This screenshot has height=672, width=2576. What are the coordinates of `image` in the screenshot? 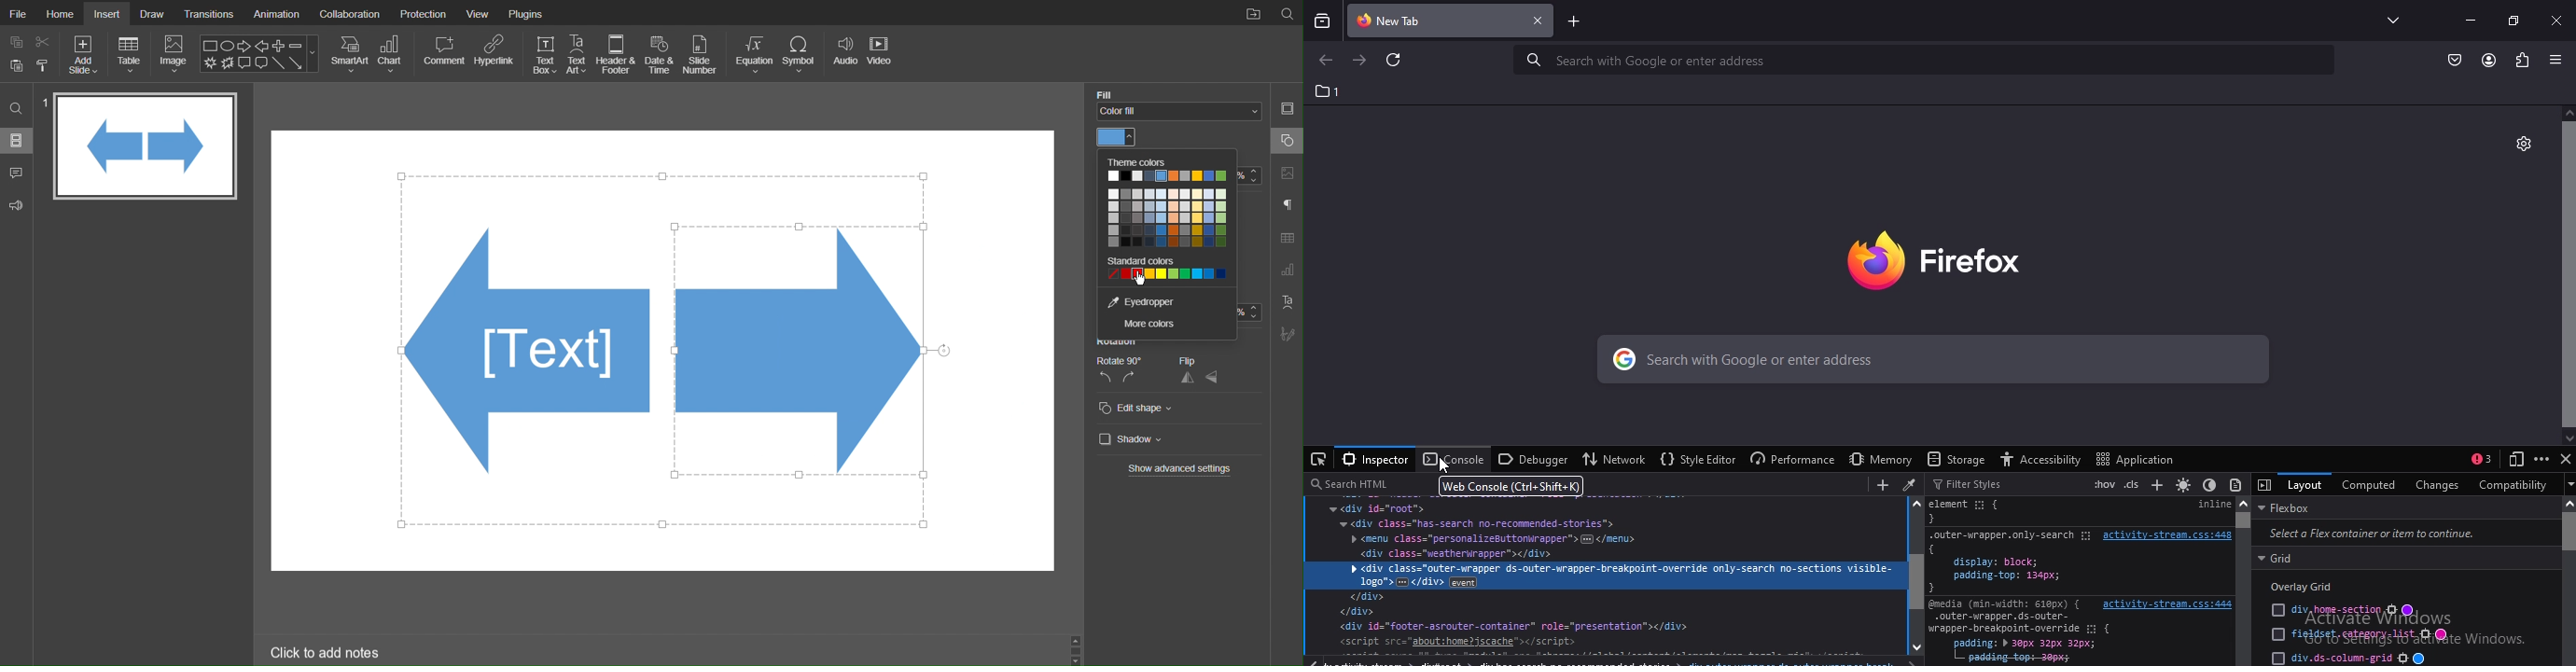 It's located at (1953, 261).